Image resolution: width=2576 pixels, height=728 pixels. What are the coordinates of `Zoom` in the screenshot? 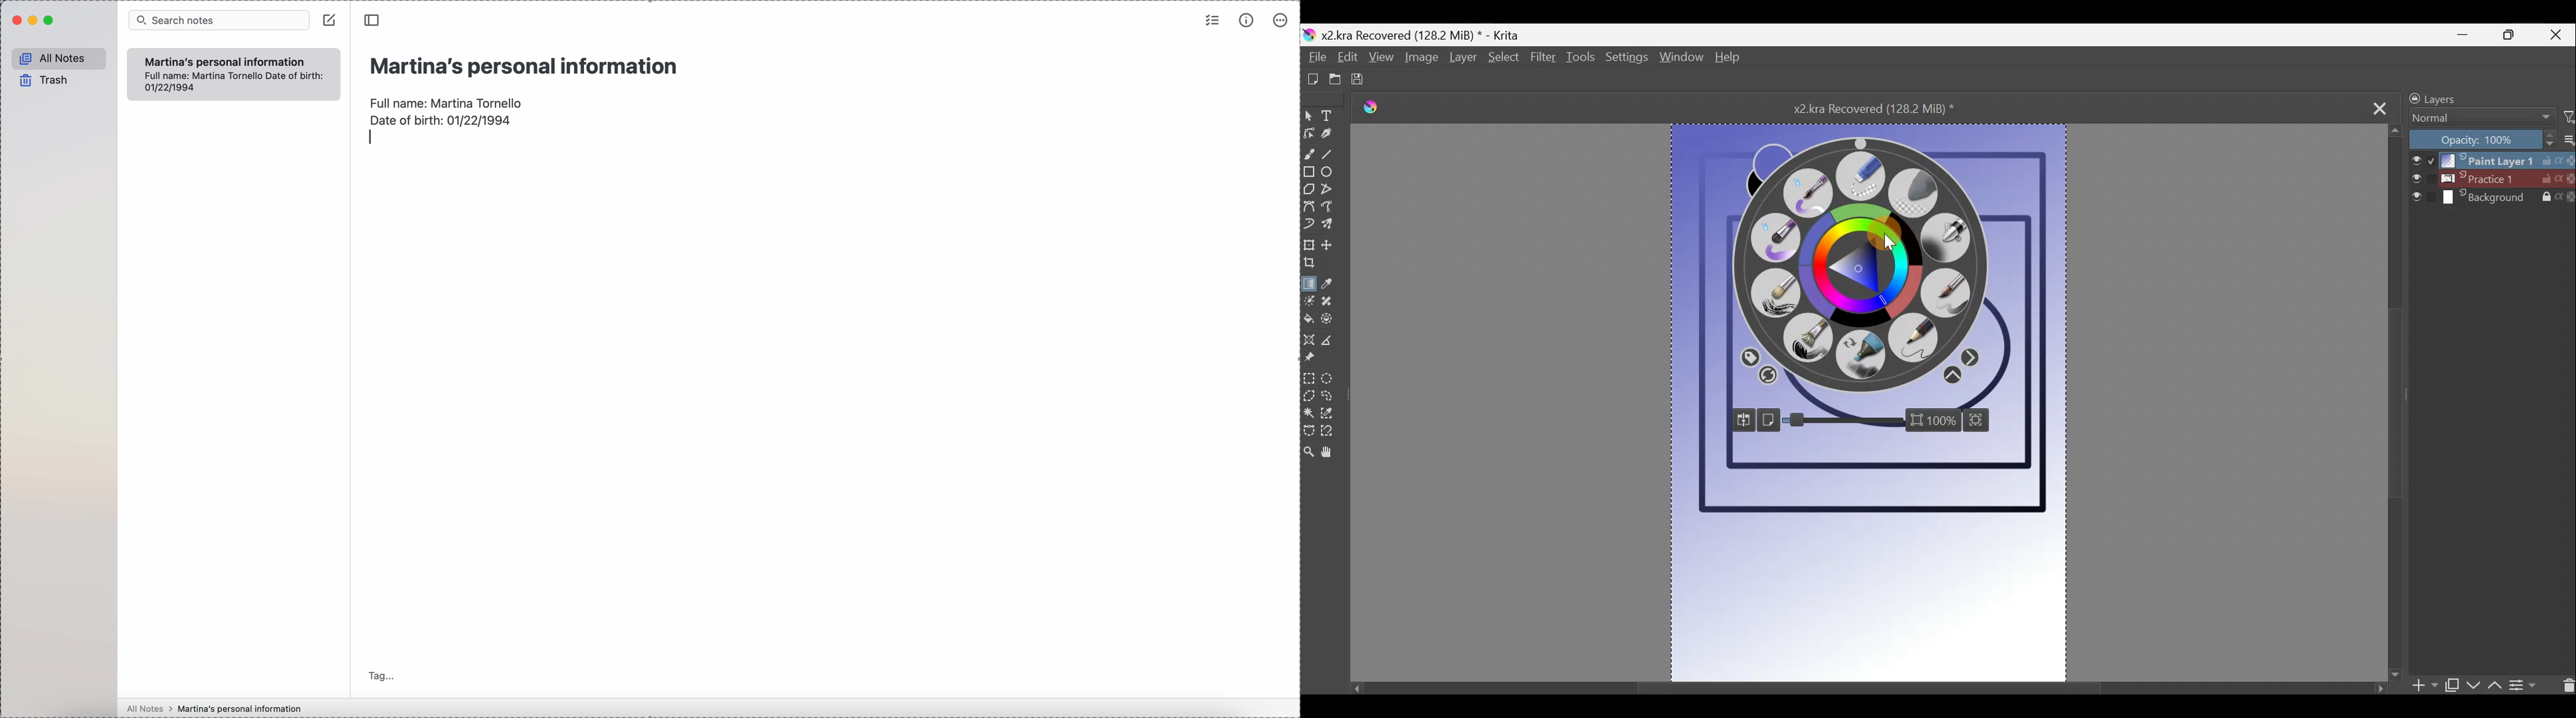 It's located at (1872, 420).